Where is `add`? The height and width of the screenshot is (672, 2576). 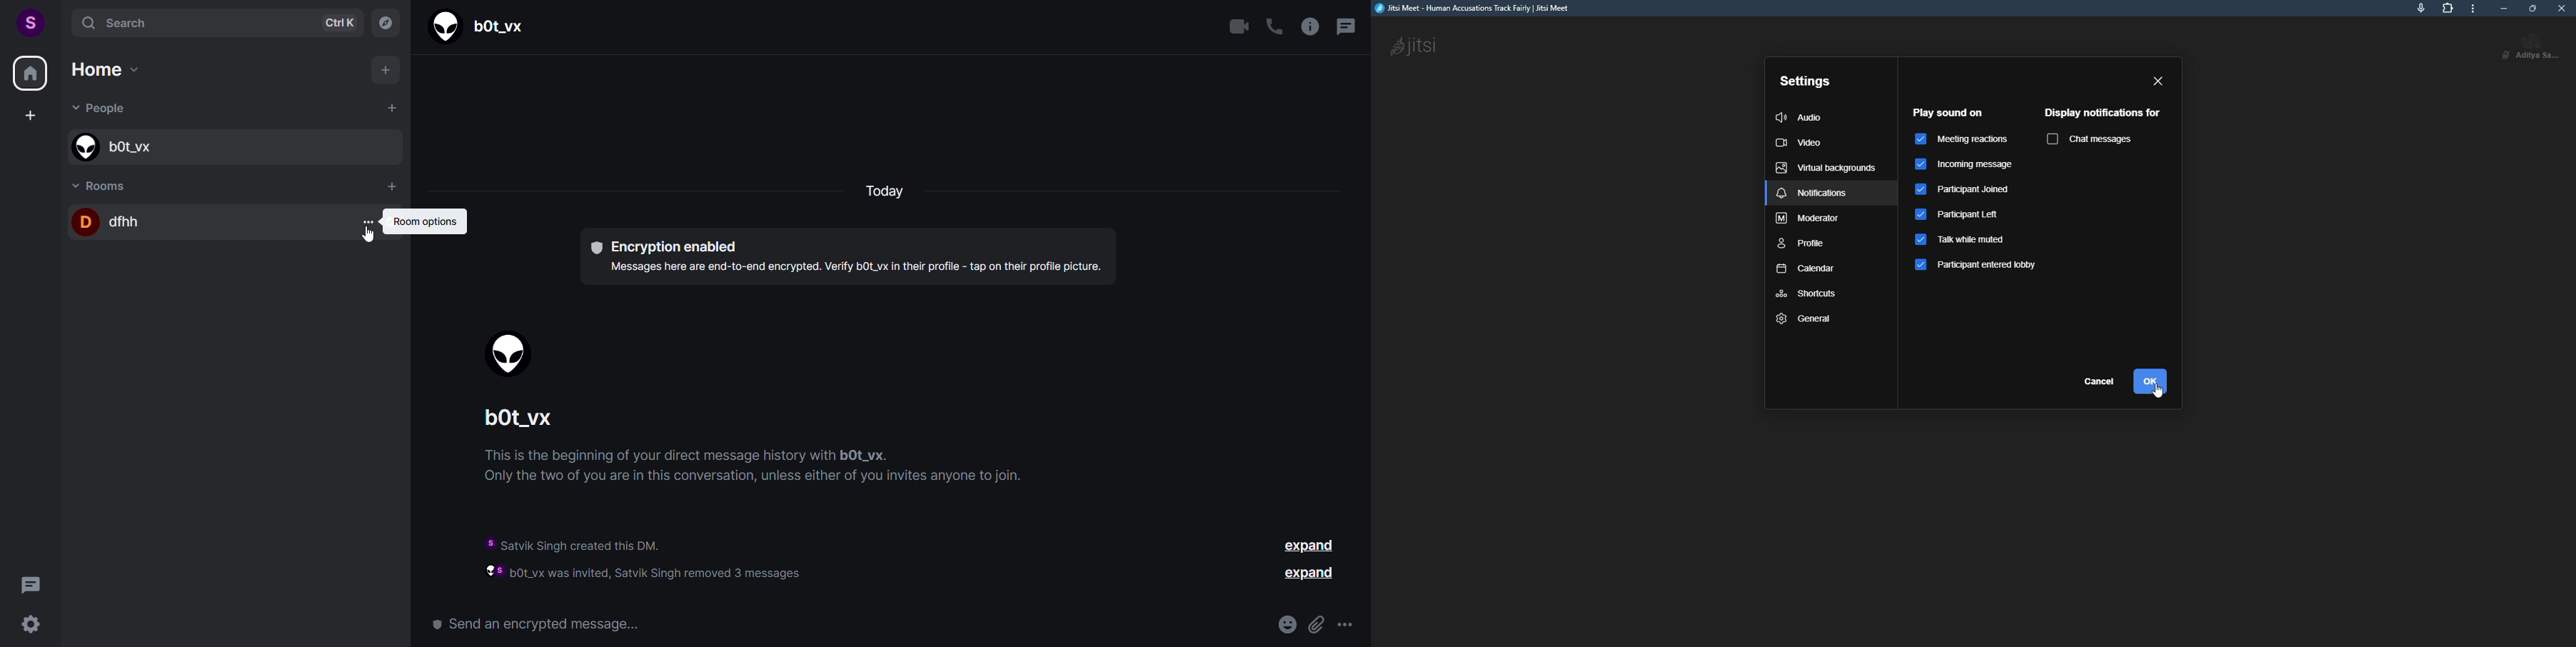 add is located at coordinates (387, 72).